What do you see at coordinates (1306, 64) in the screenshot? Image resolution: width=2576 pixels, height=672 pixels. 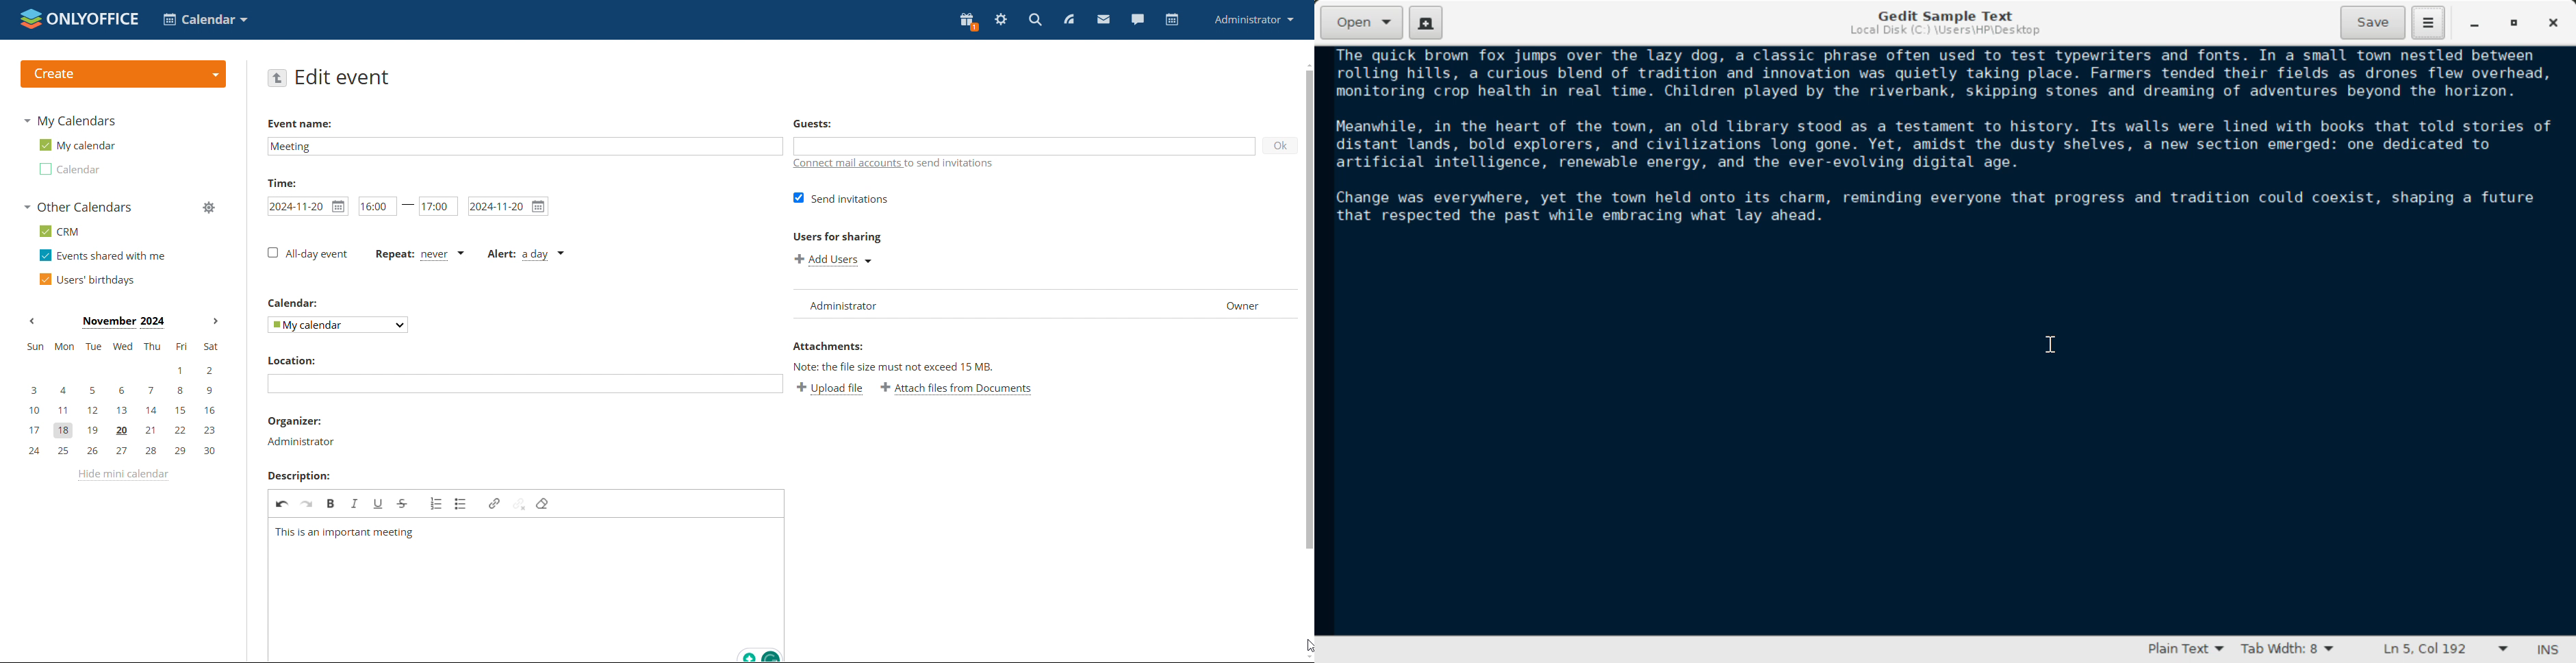 I see `scroll up` at bounding box center [1306, 64].